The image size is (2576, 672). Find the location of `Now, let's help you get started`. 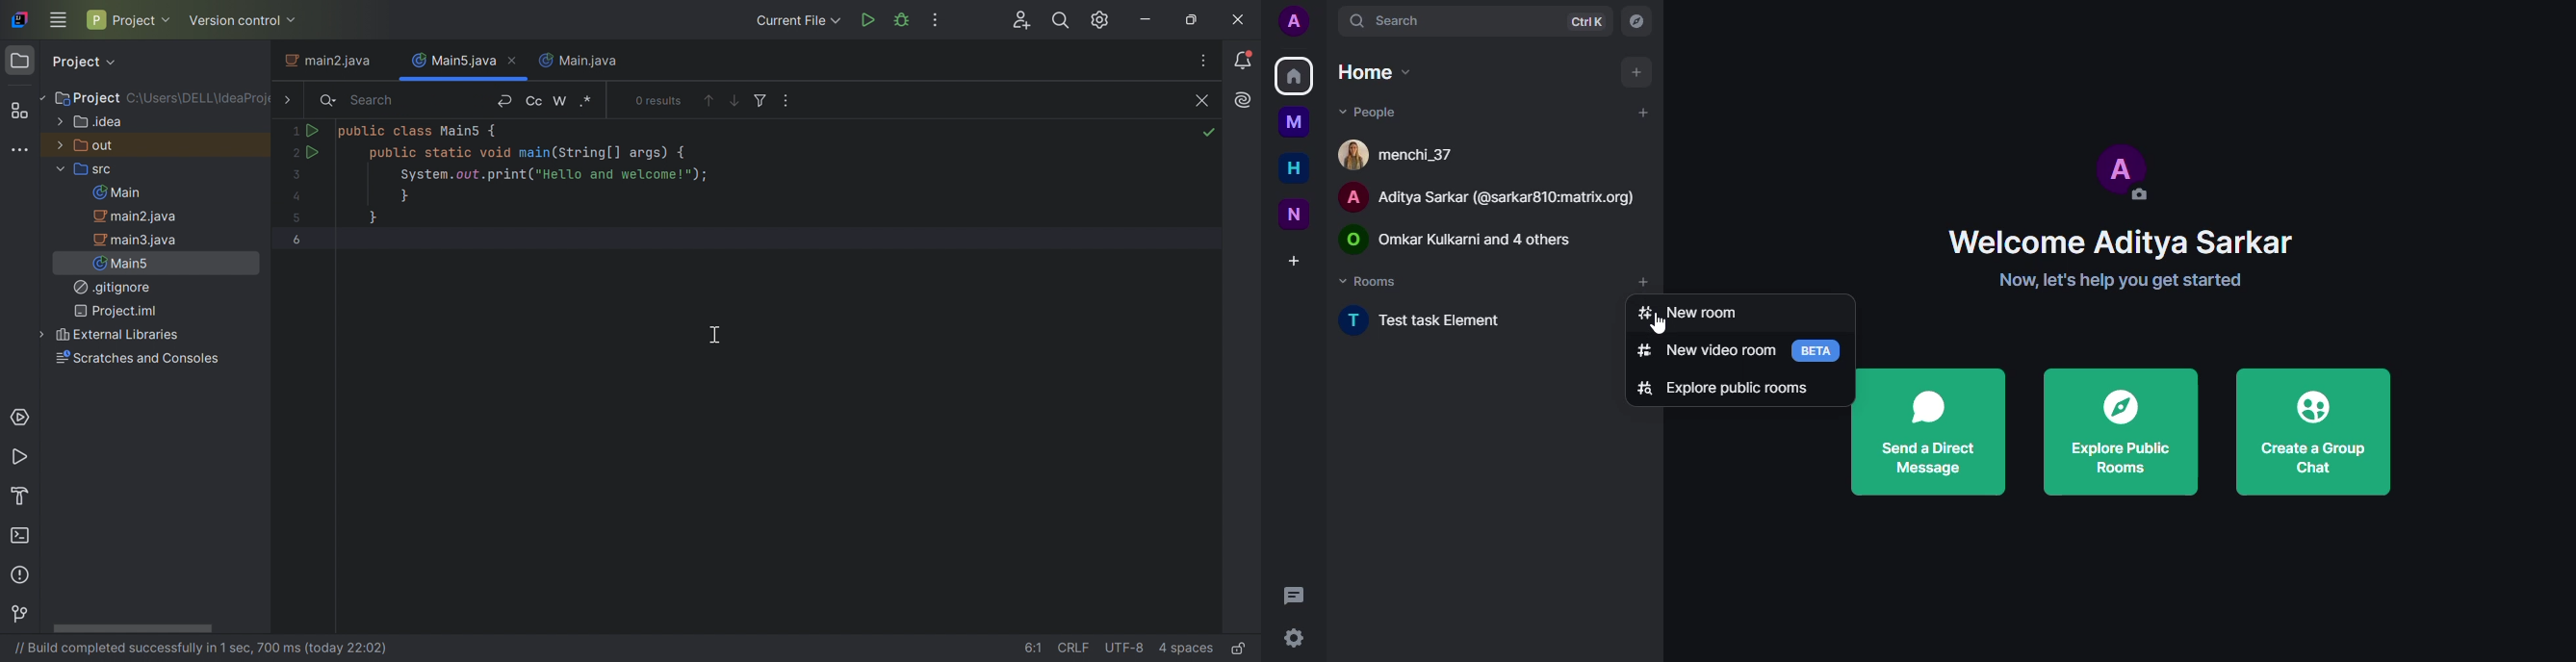

Now, let's help you get started is located at coordinates (2078, 281).